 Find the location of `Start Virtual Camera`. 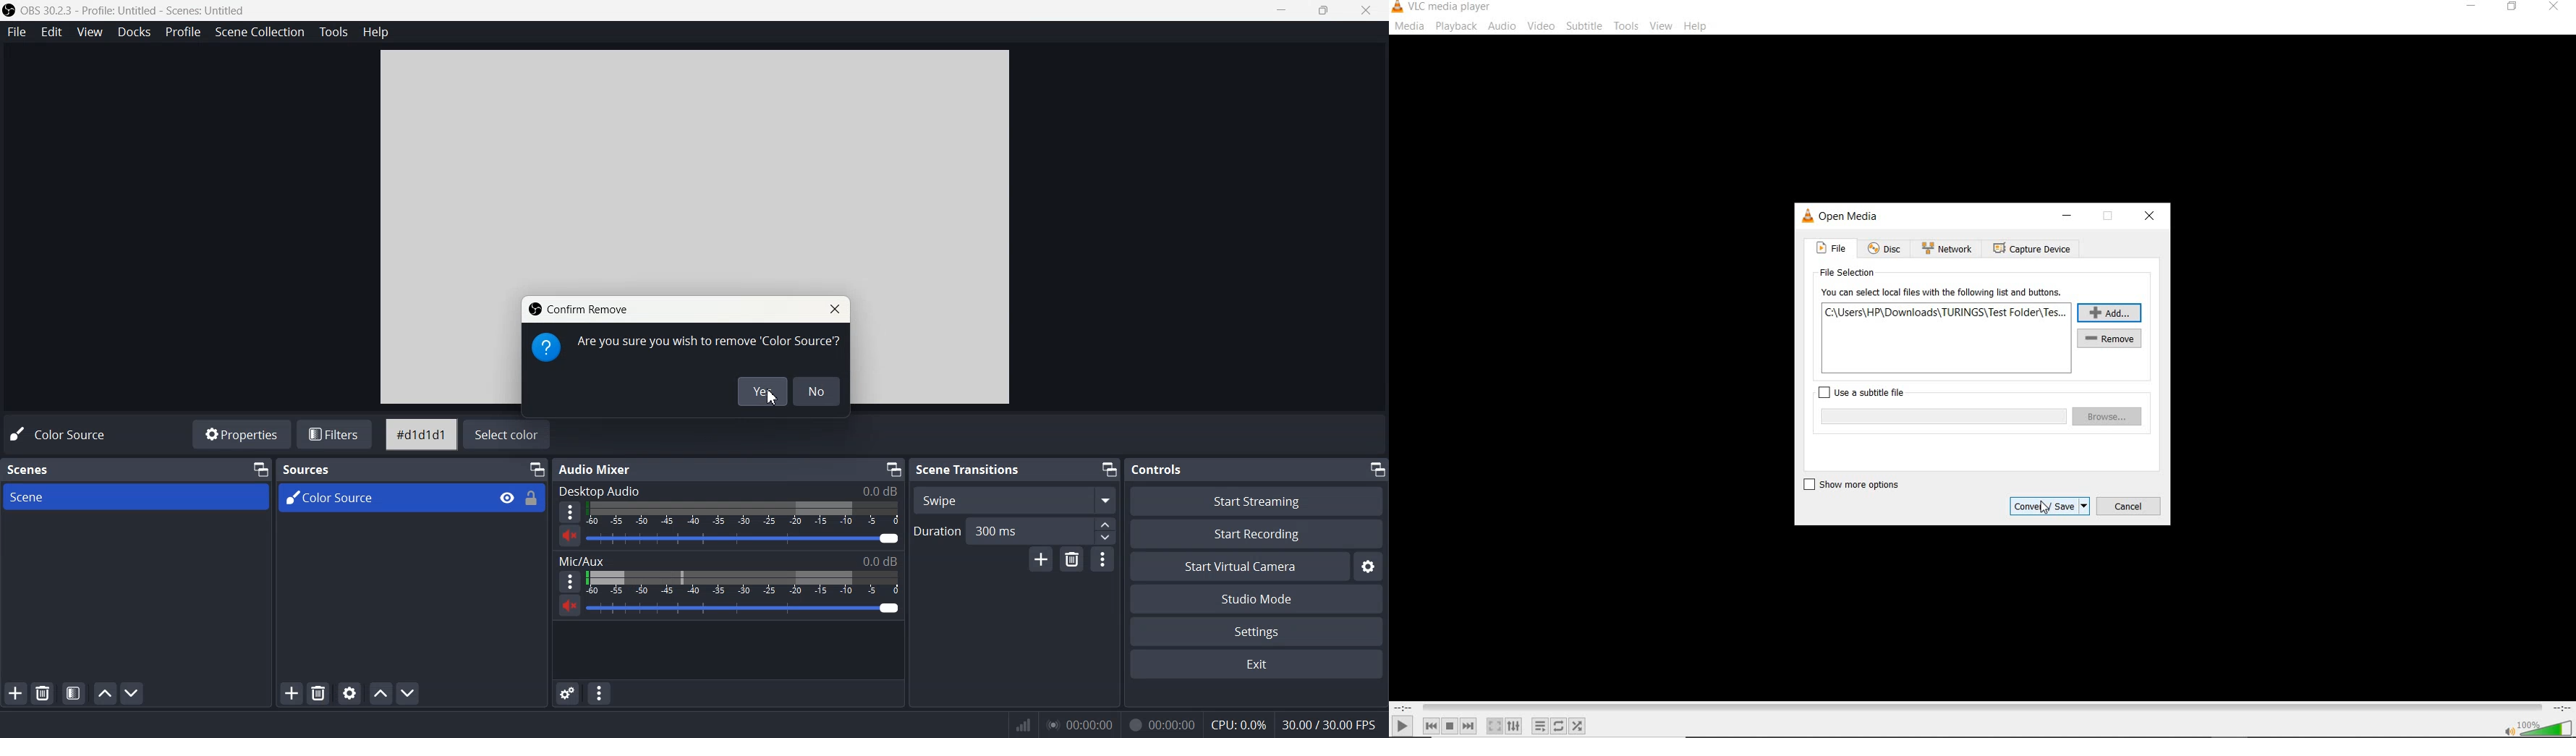

Start Virtual Camera is located at coordinates (1237, 567).